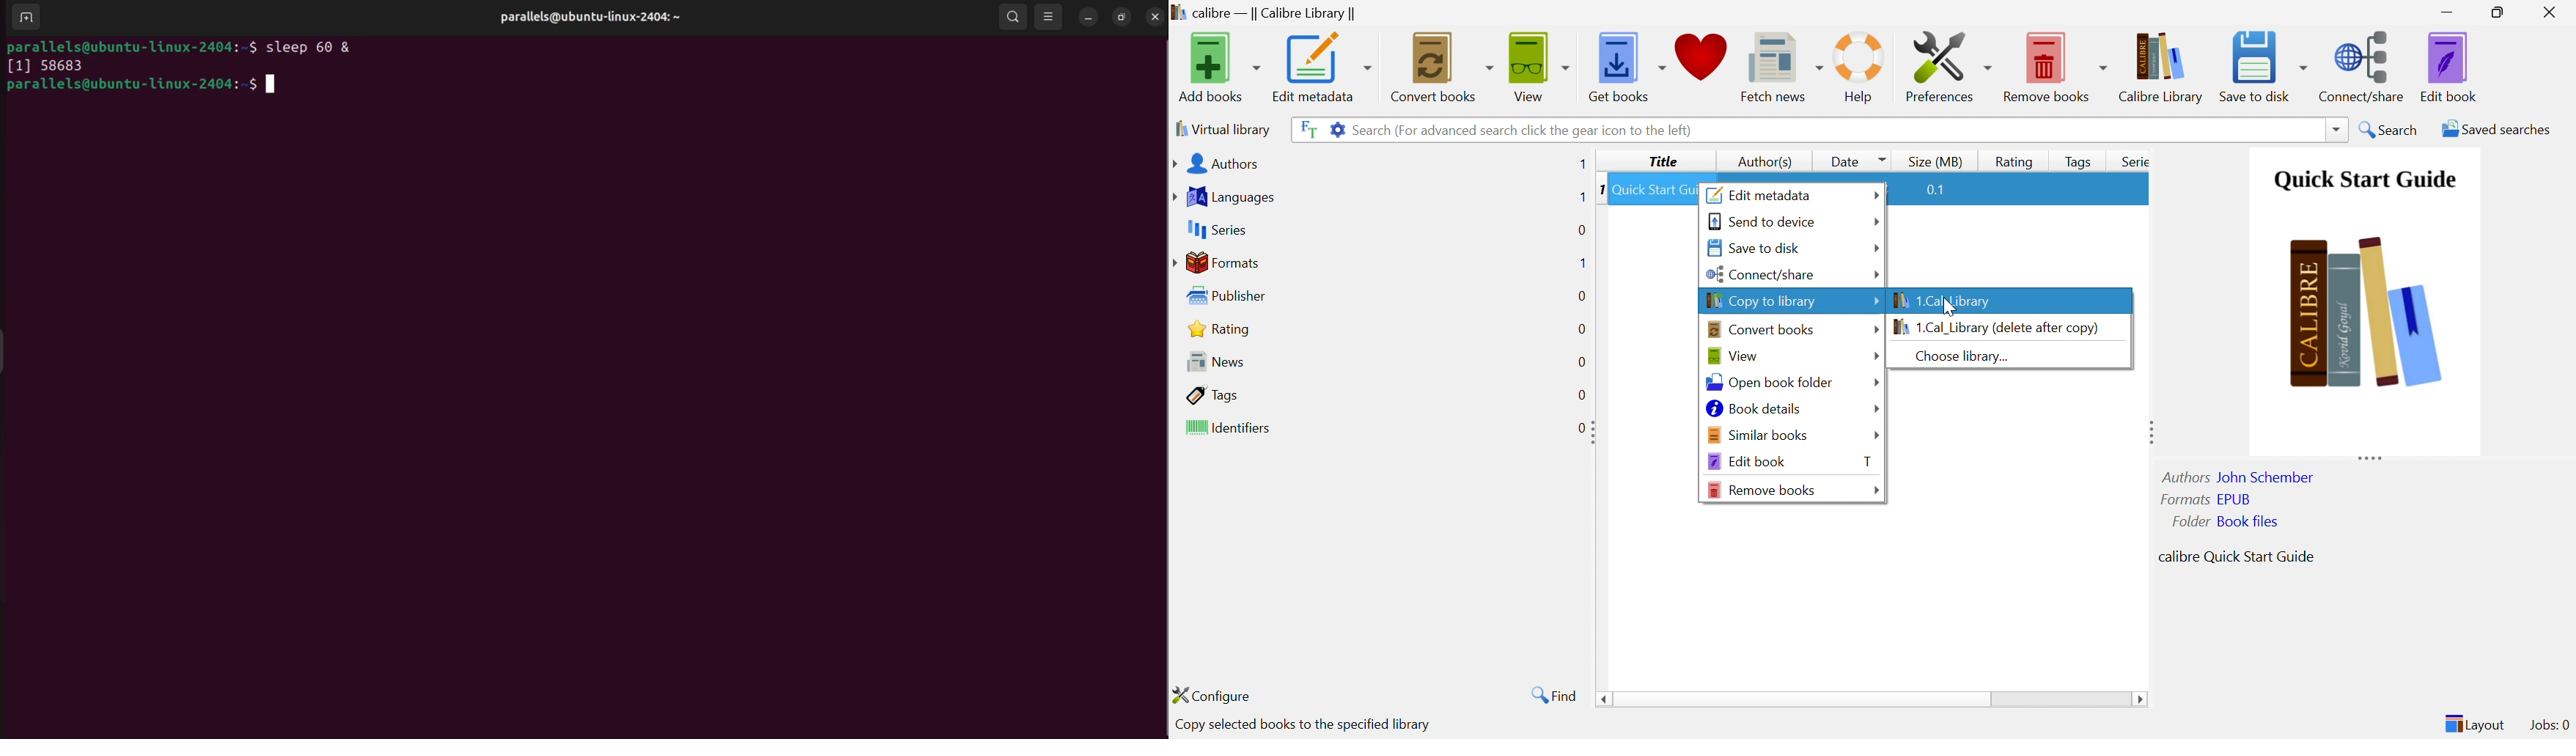  I want to click on Drop Down, so click(1874, 328).